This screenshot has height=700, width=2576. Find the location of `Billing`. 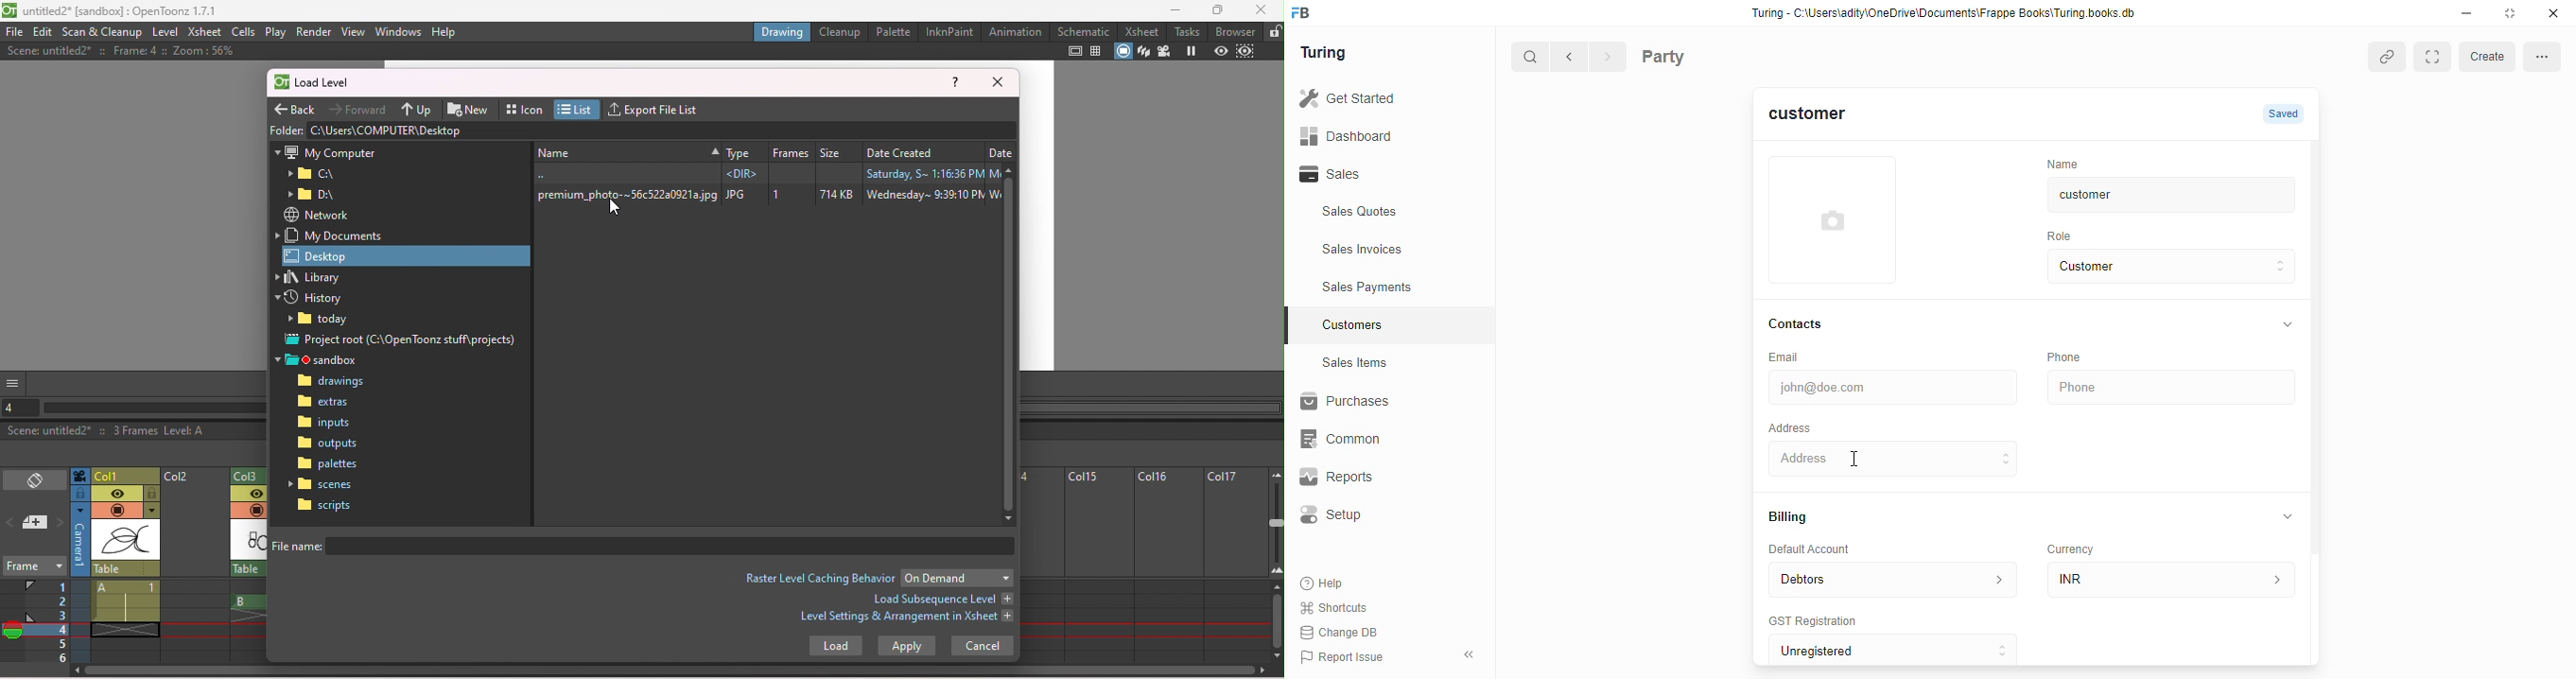

Billing is located at coordinates (1789, 517).